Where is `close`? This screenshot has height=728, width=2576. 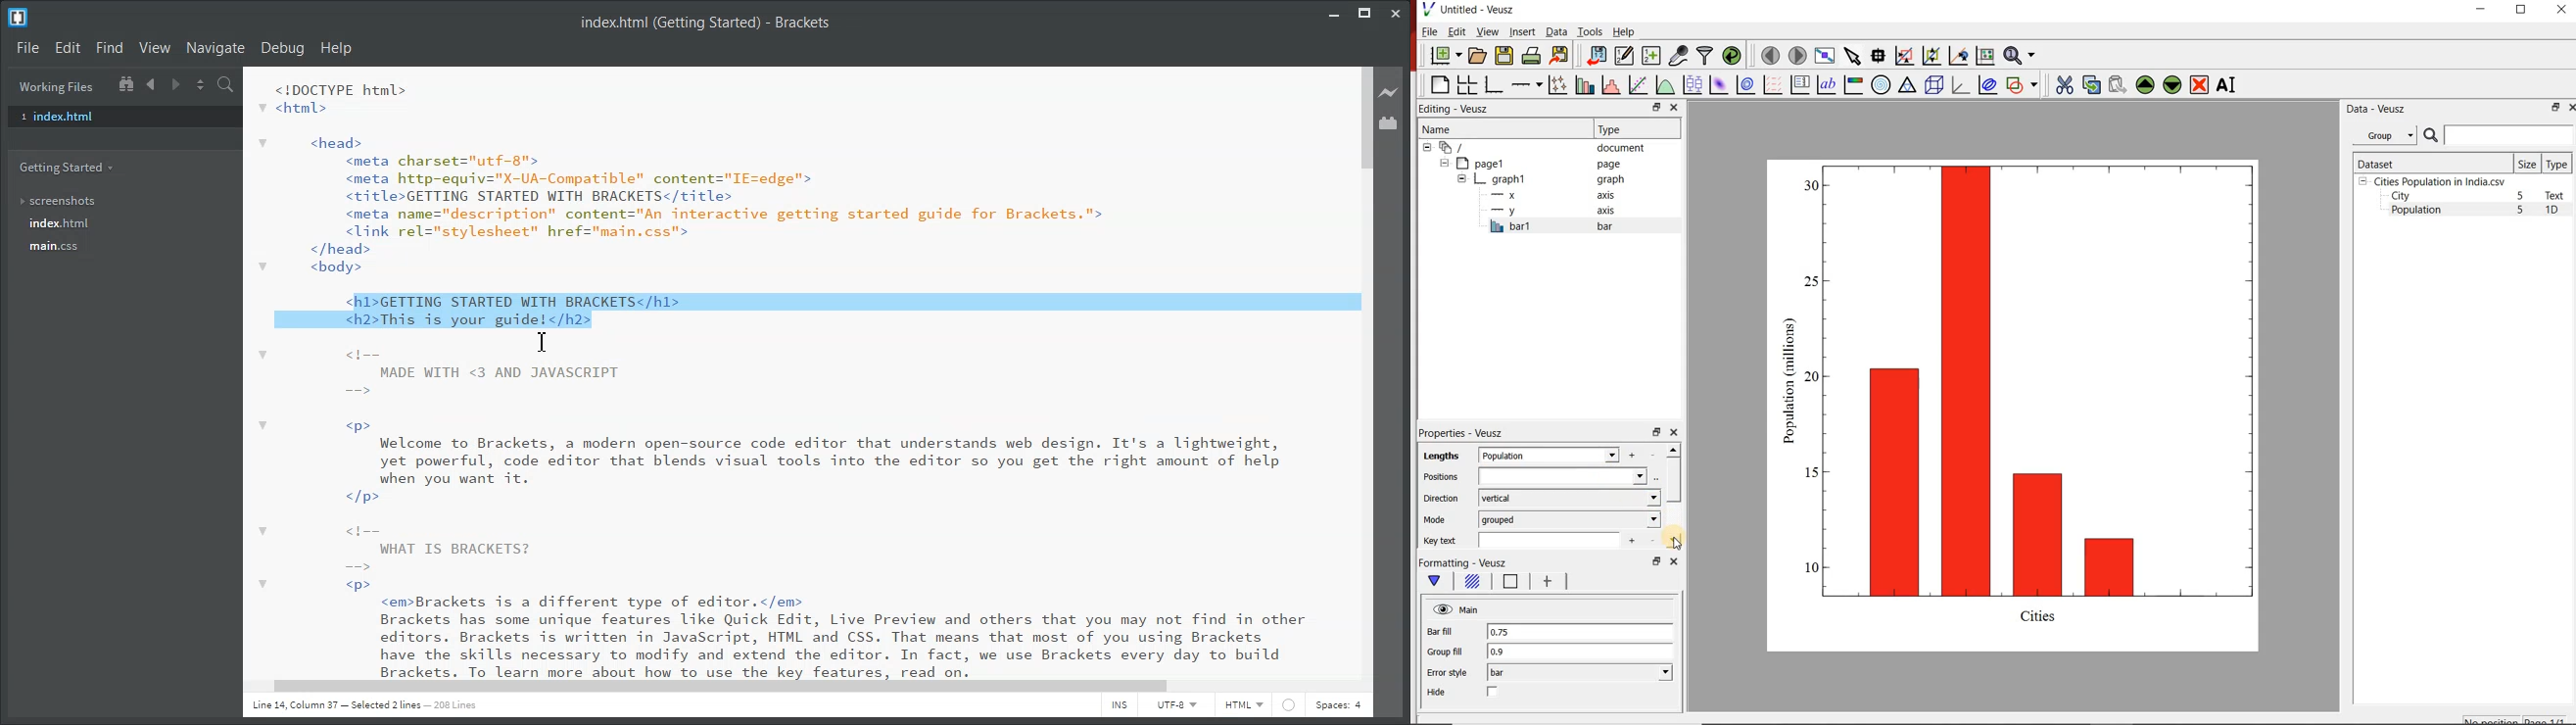
close is located at coordinates (2571, 107).